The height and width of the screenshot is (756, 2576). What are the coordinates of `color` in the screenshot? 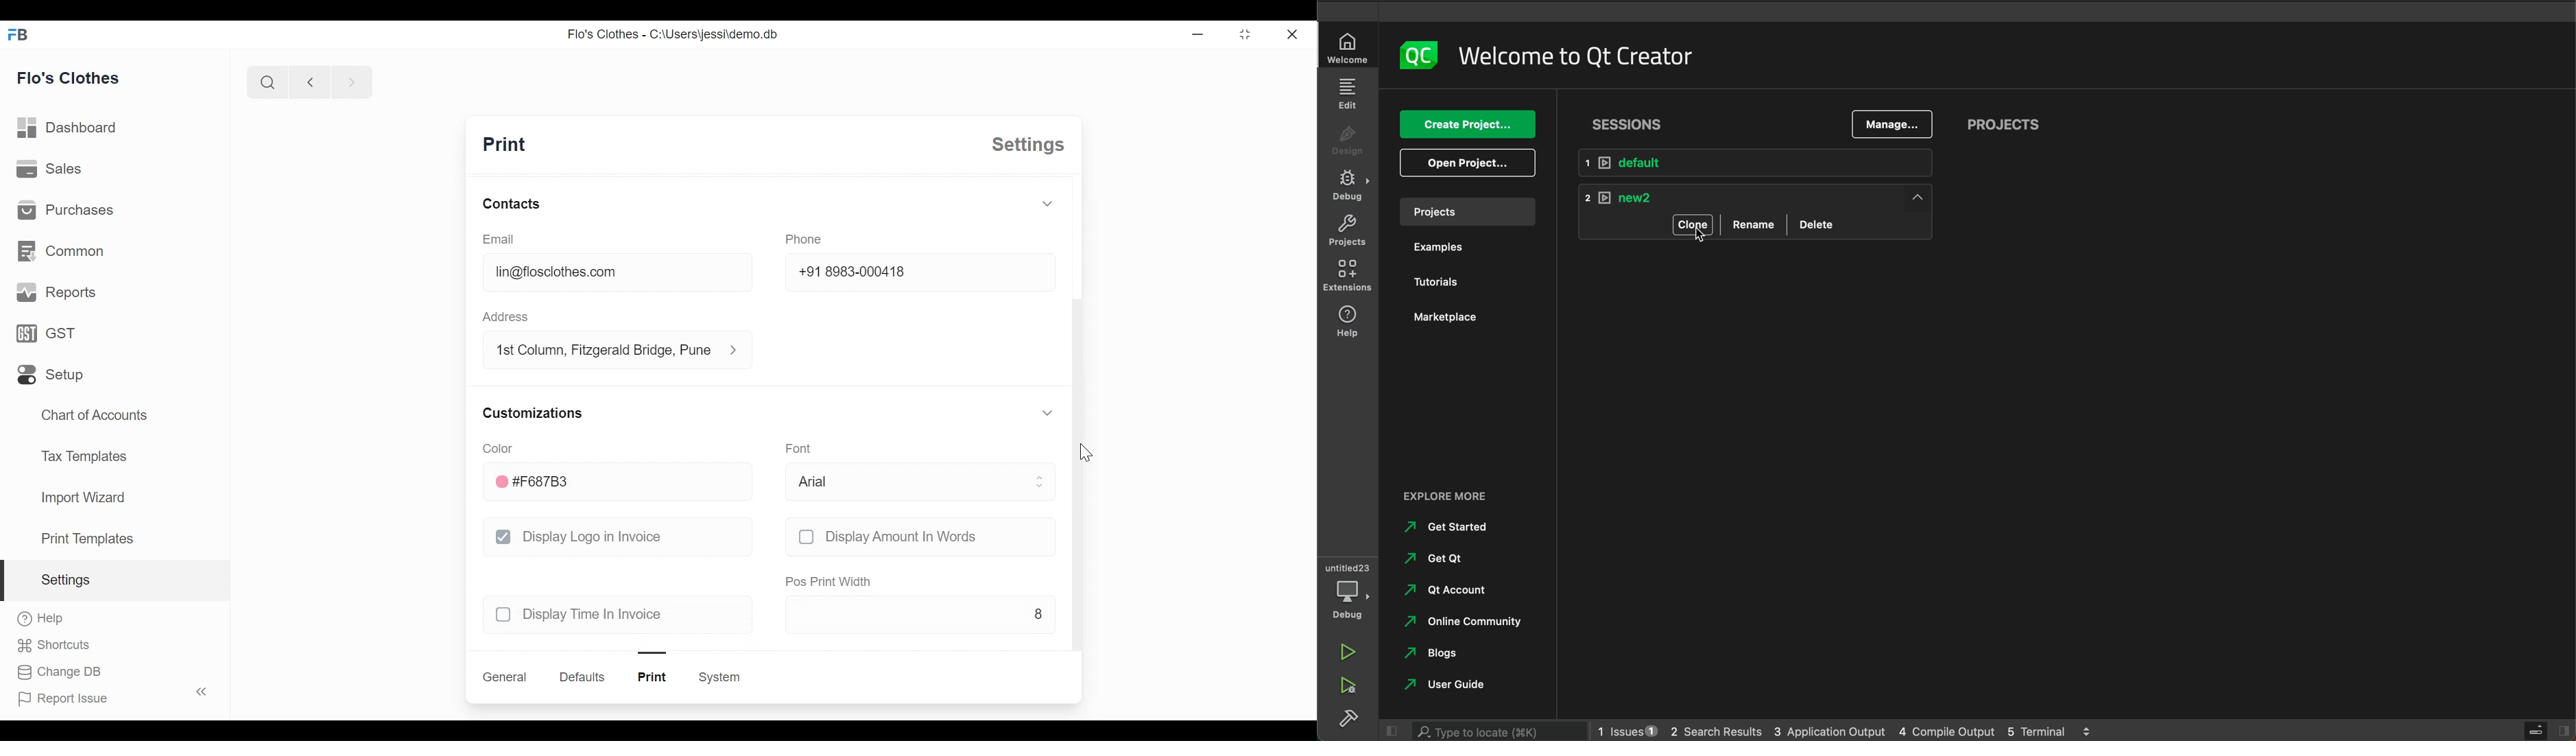 It's located at (497, 448).